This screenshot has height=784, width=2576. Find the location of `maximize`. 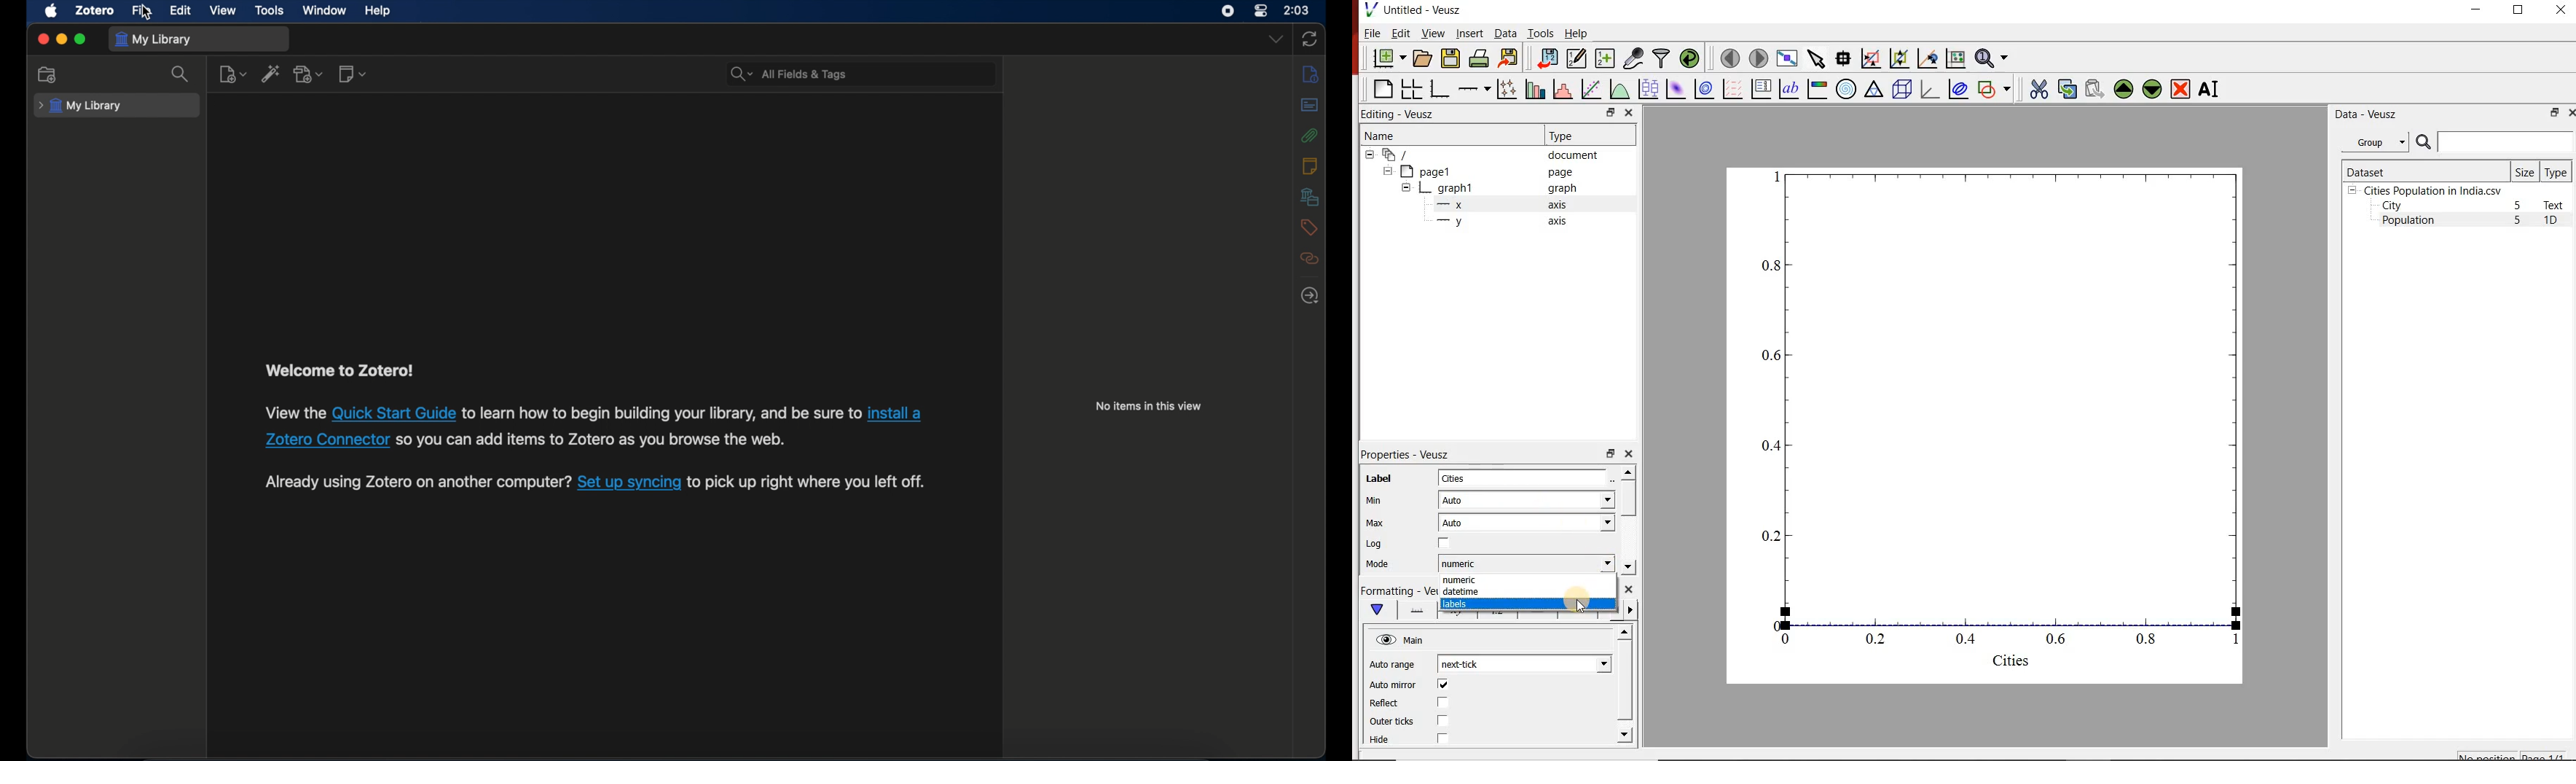

maximize is located at coordinates (81, 39).